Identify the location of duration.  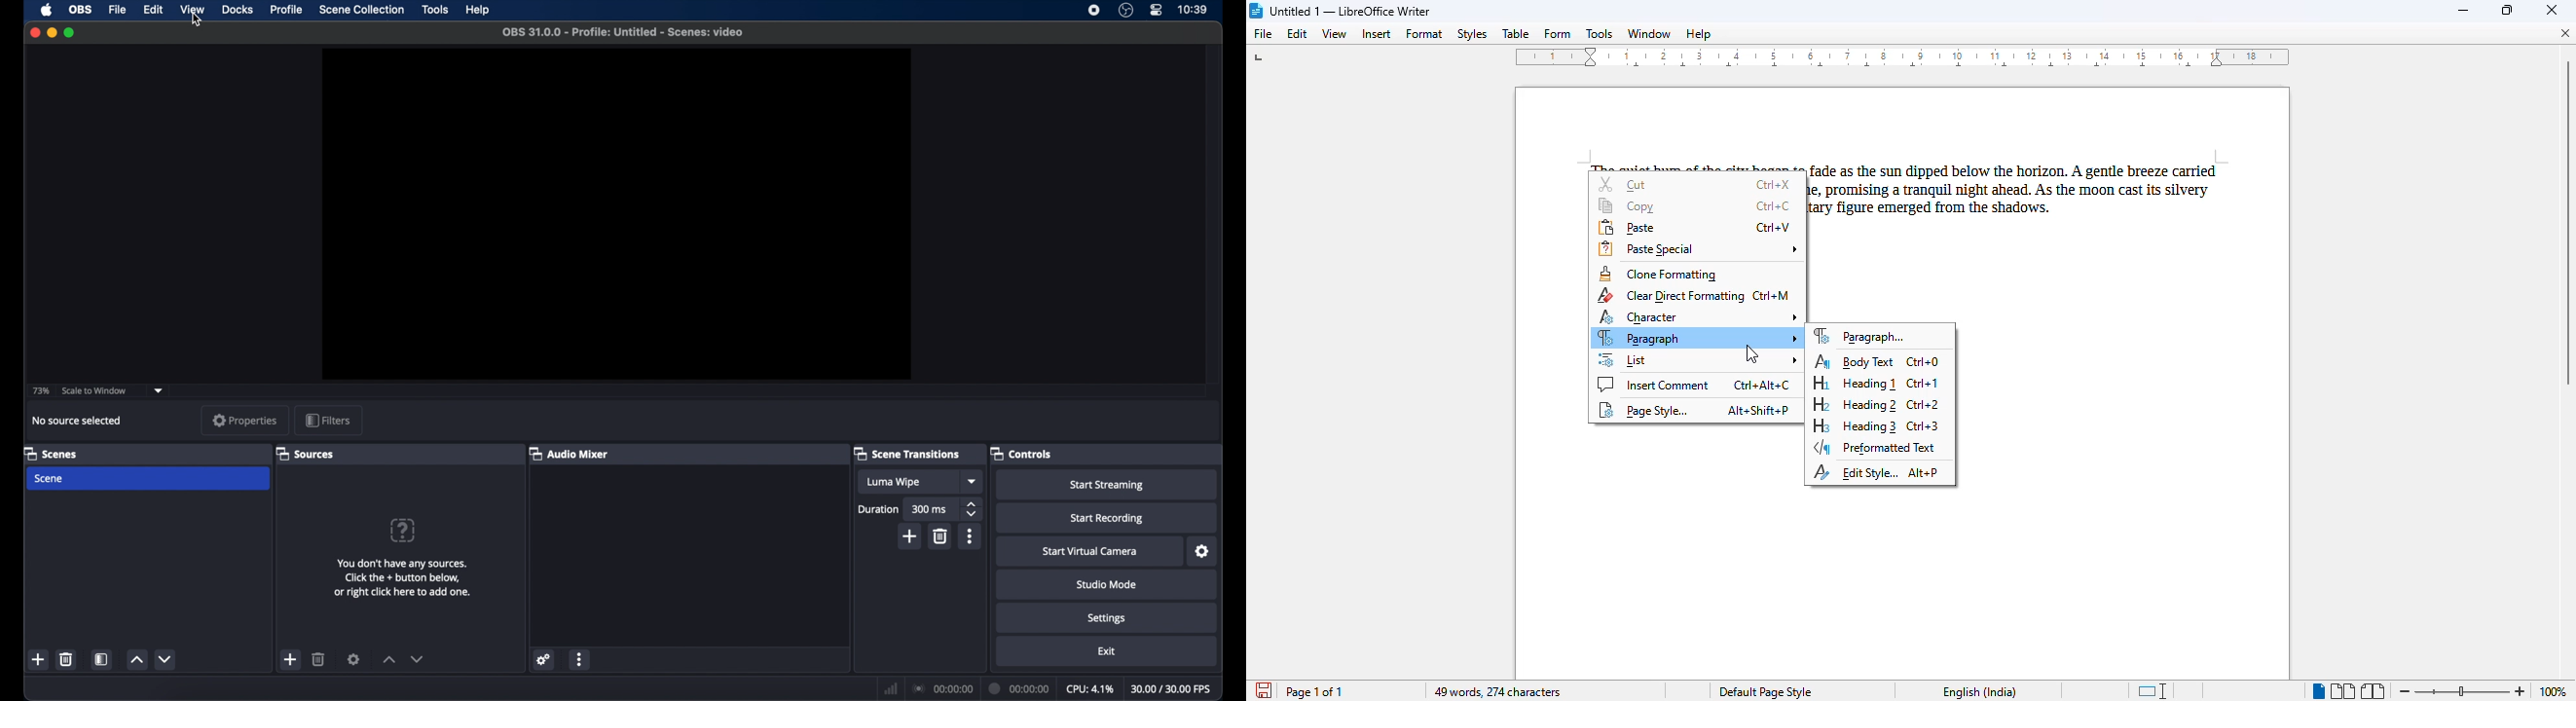
(877, 509).